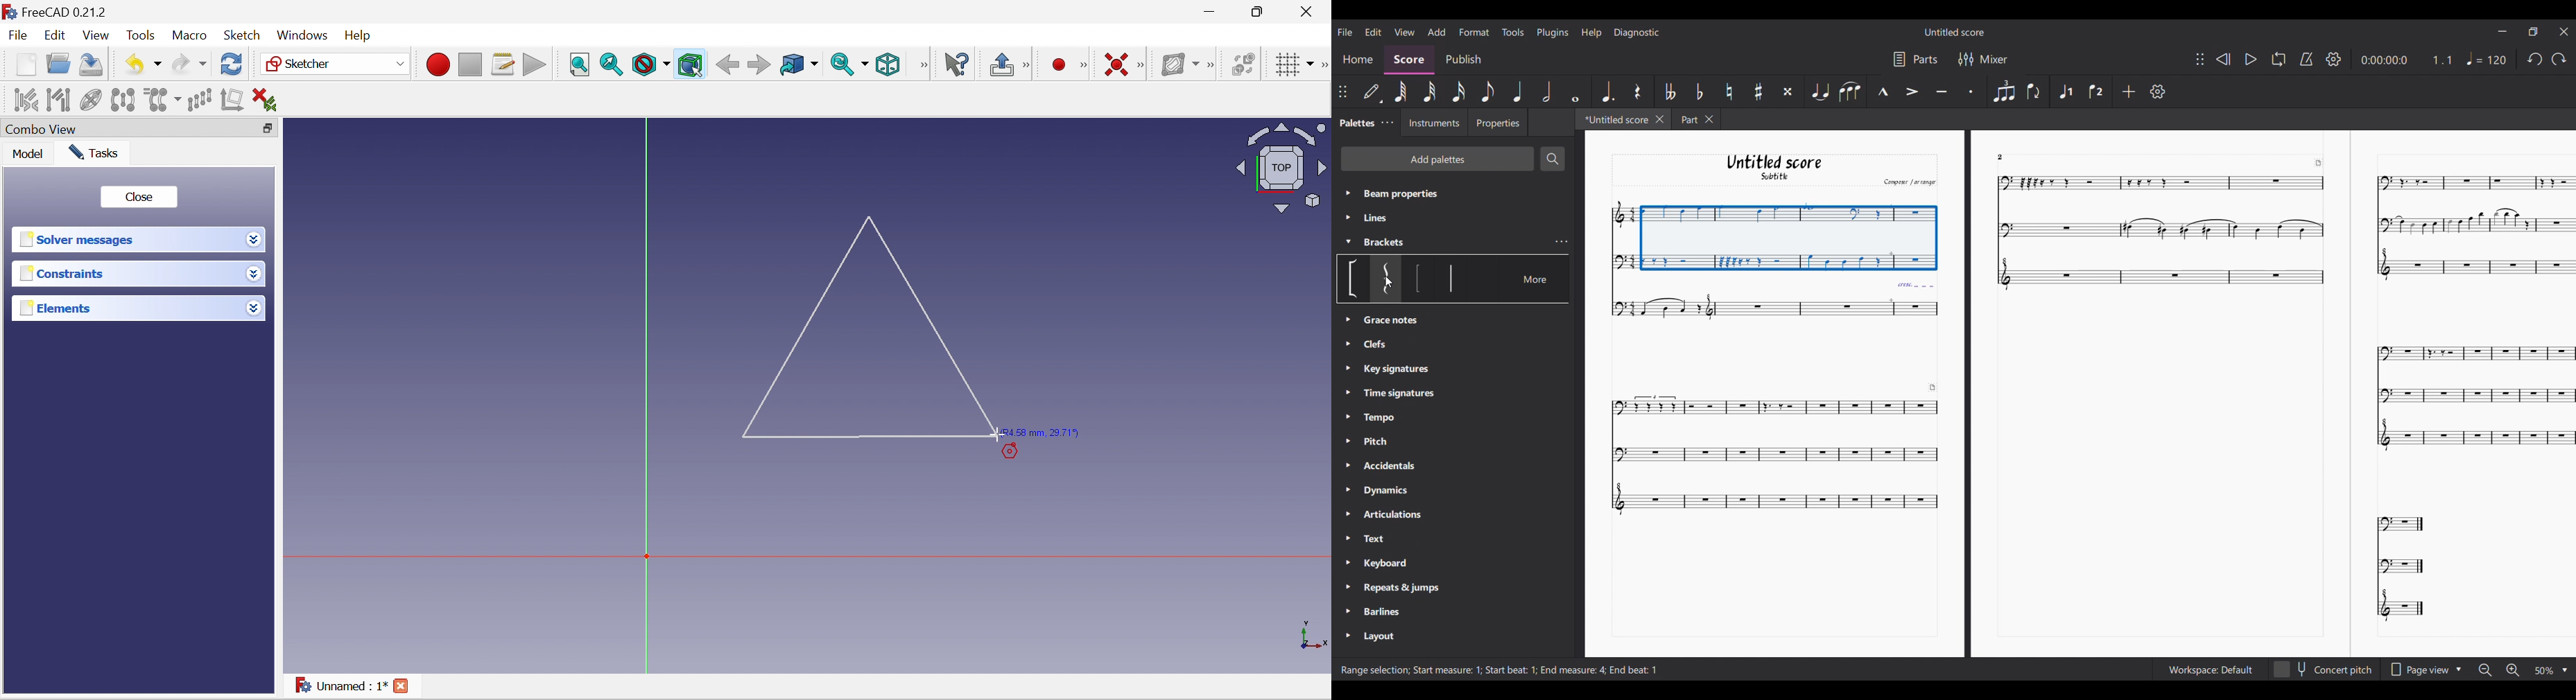 This screenshot has height=700, width=2576. Describe the element at coordinates (1351, 587) in the screenshot. I see `` at that location.